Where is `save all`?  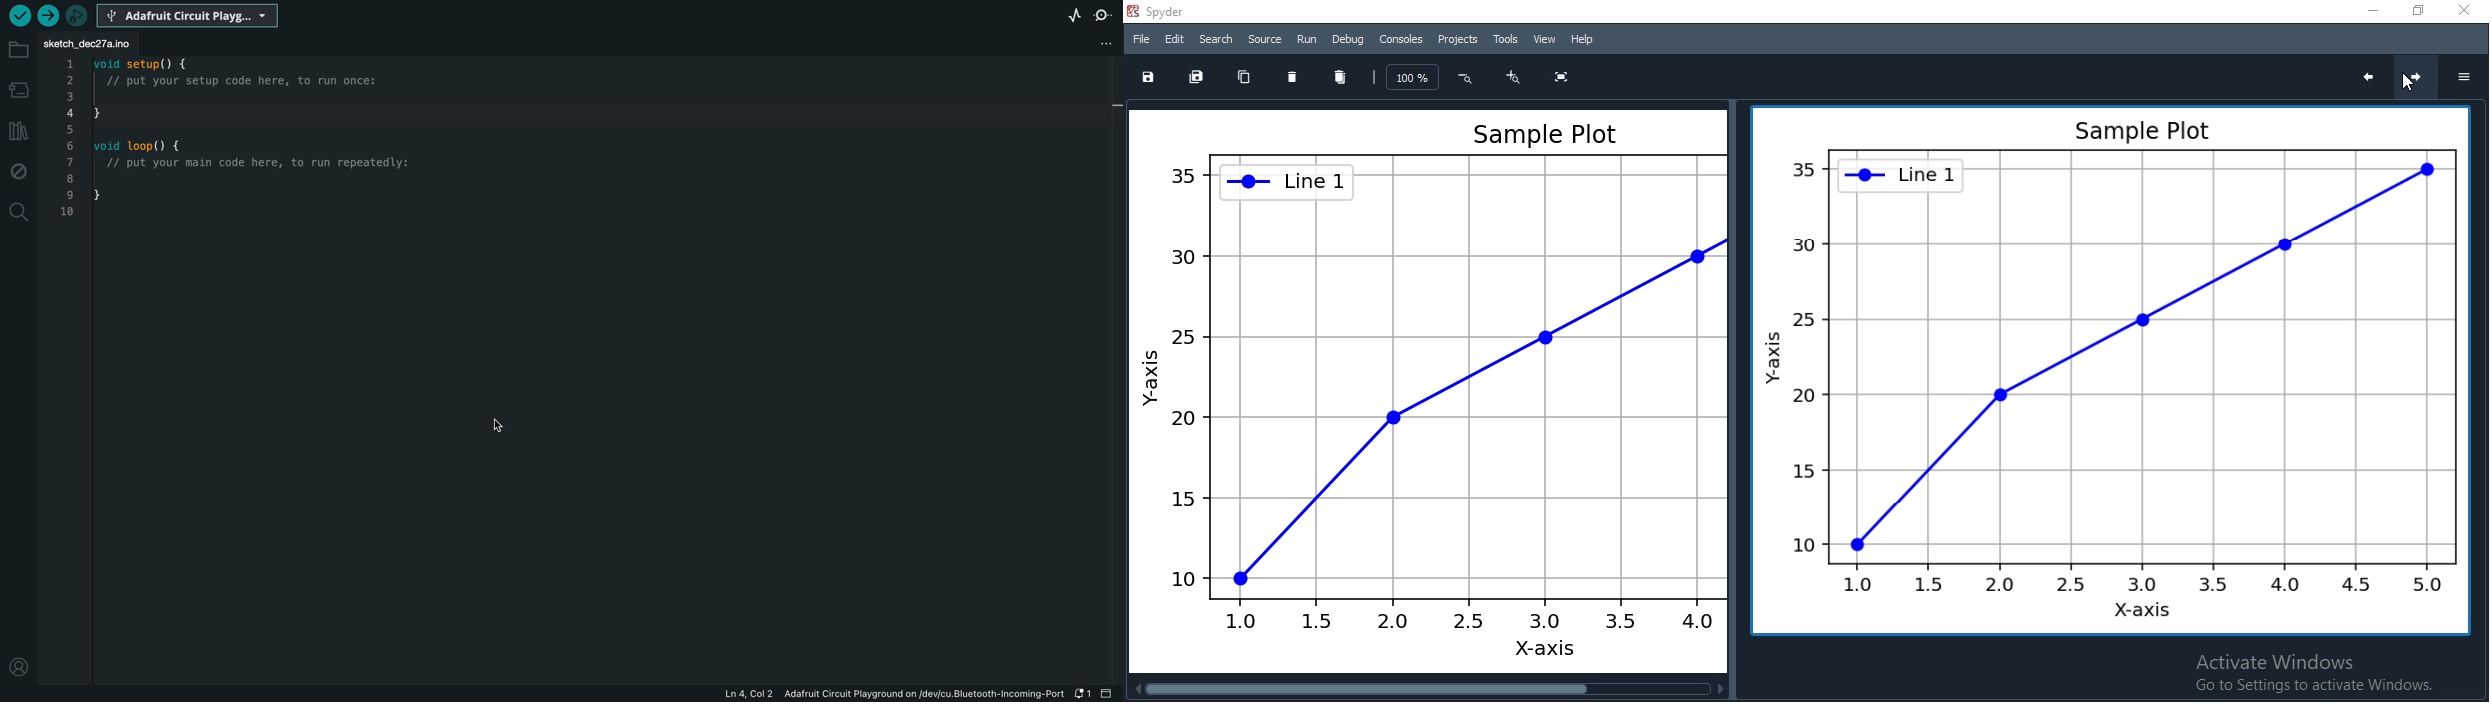 save all is located at coordinates (1197, 76).